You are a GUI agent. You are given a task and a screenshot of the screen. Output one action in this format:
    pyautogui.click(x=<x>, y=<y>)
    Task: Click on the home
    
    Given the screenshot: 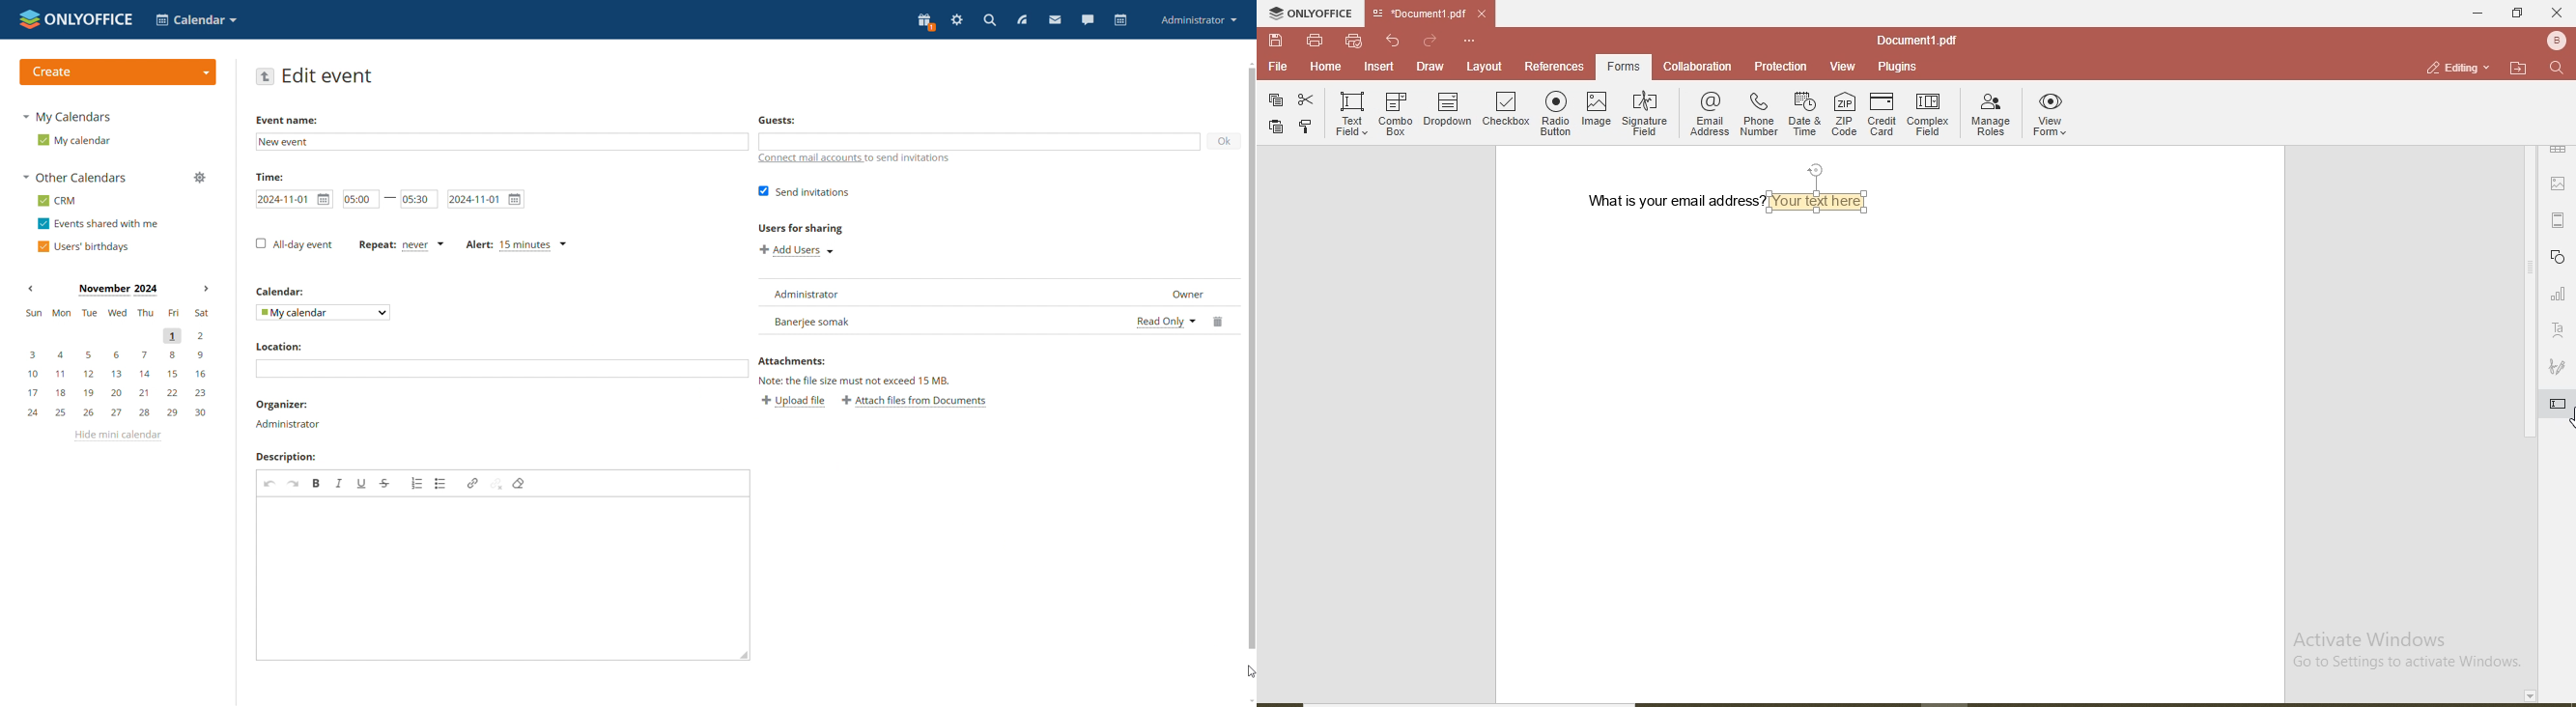 What is the action you would take?
    pyautogui.click(x=1322, y=67)
    